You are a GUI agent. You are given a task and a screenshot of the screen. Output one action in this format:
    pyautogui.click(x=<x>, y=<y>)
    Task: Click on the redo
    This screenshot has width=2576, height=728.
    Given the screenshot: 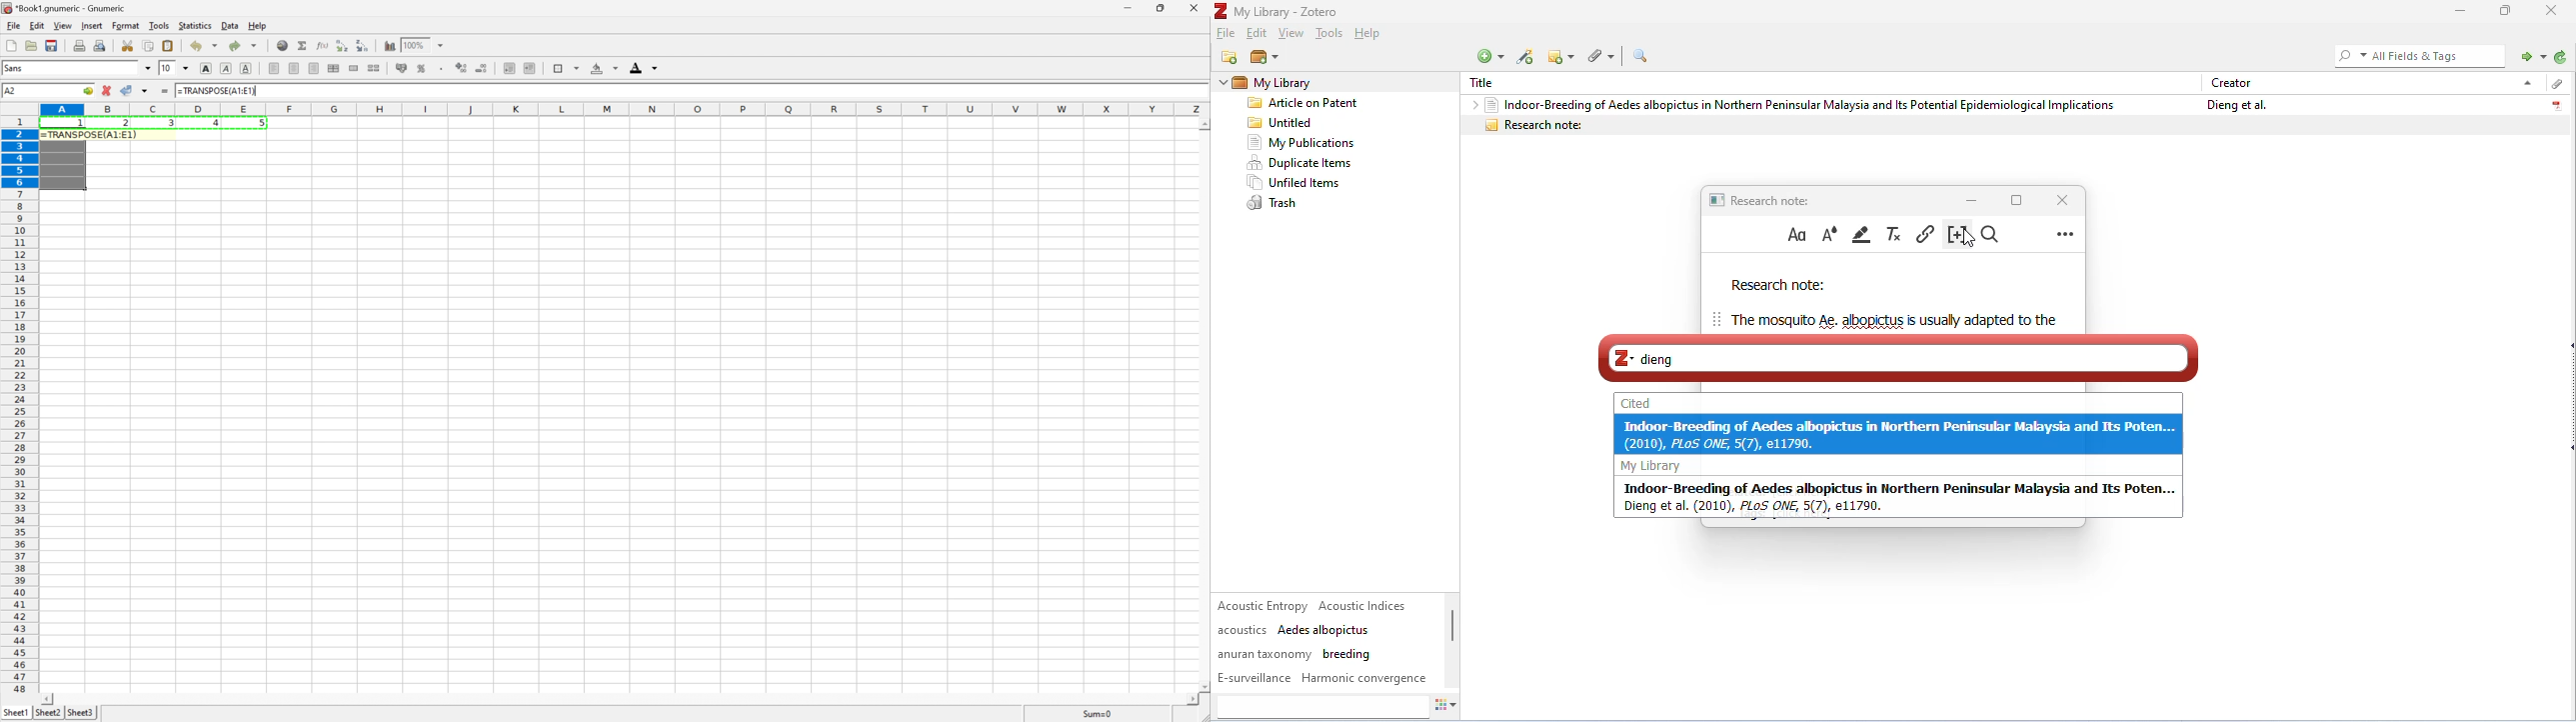 What is the action you would take?
    pyautogui.click(x=245, y=45)
    